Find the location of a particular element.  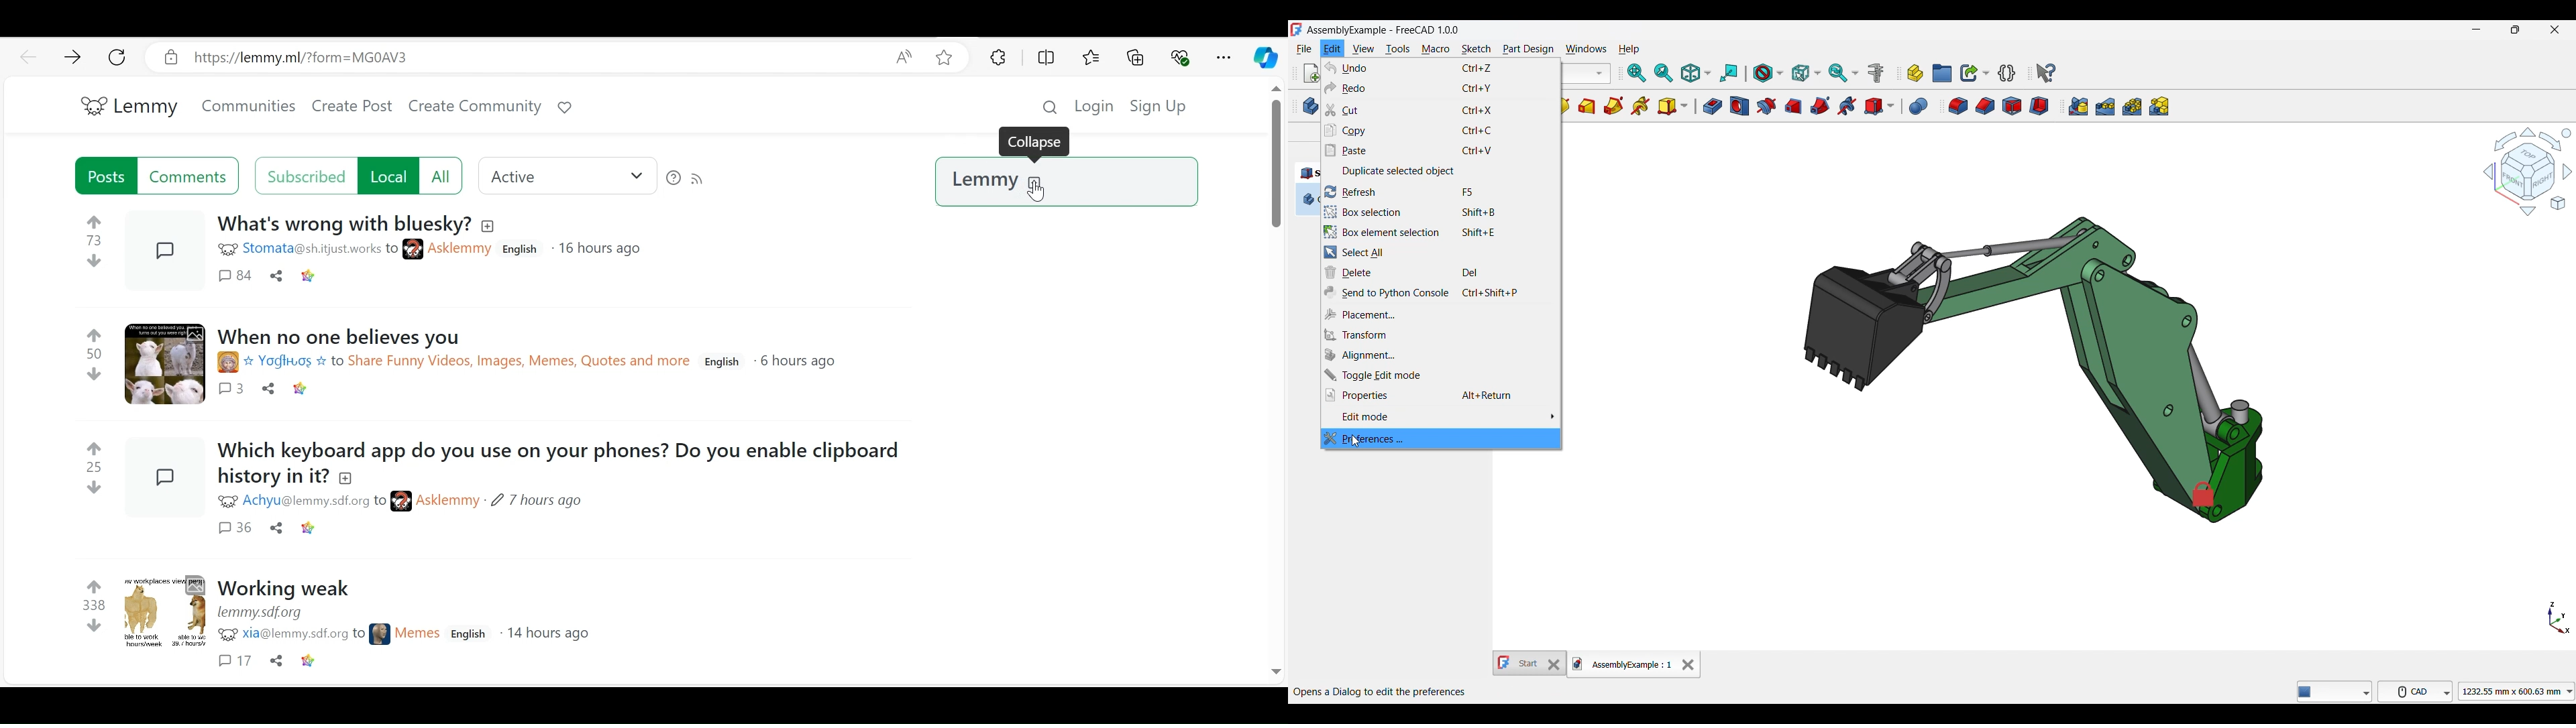

Title is located at coordinates (348, 337).